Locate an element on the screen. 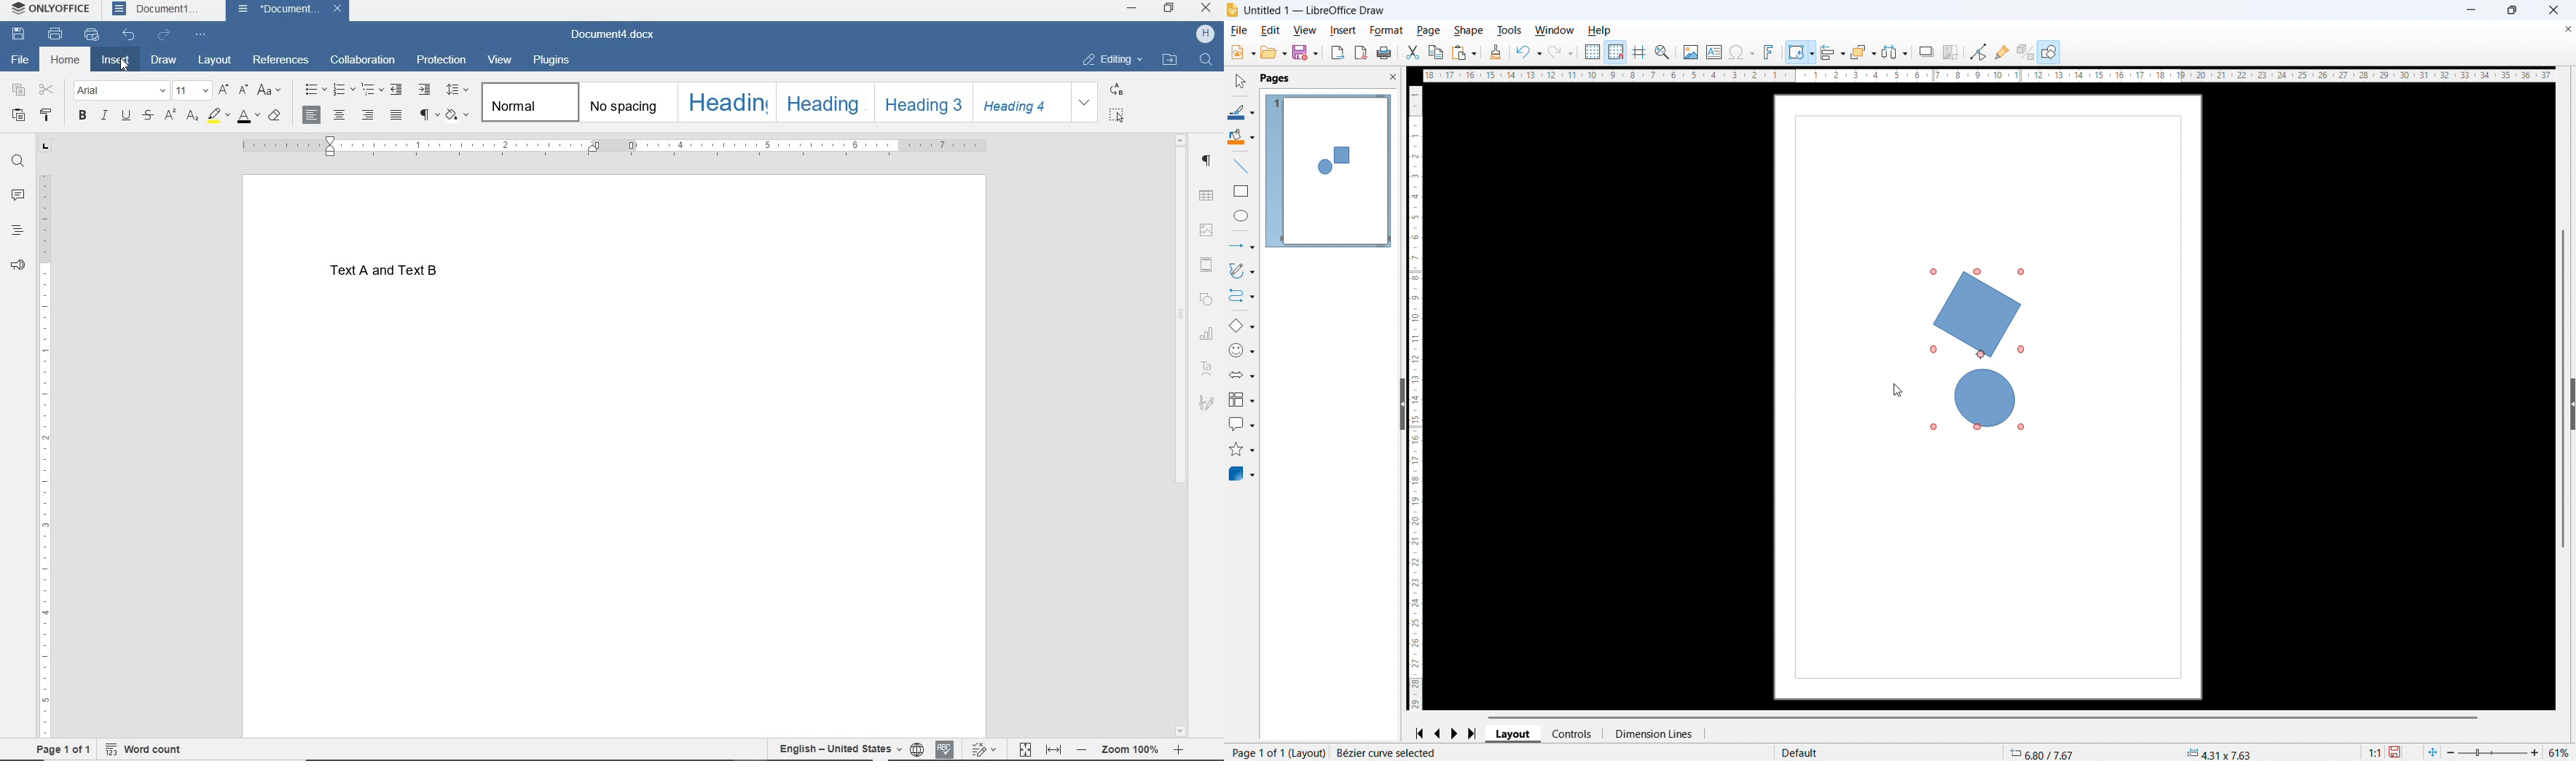  FIT TO PAGE is located at coordinates (1025, 748).